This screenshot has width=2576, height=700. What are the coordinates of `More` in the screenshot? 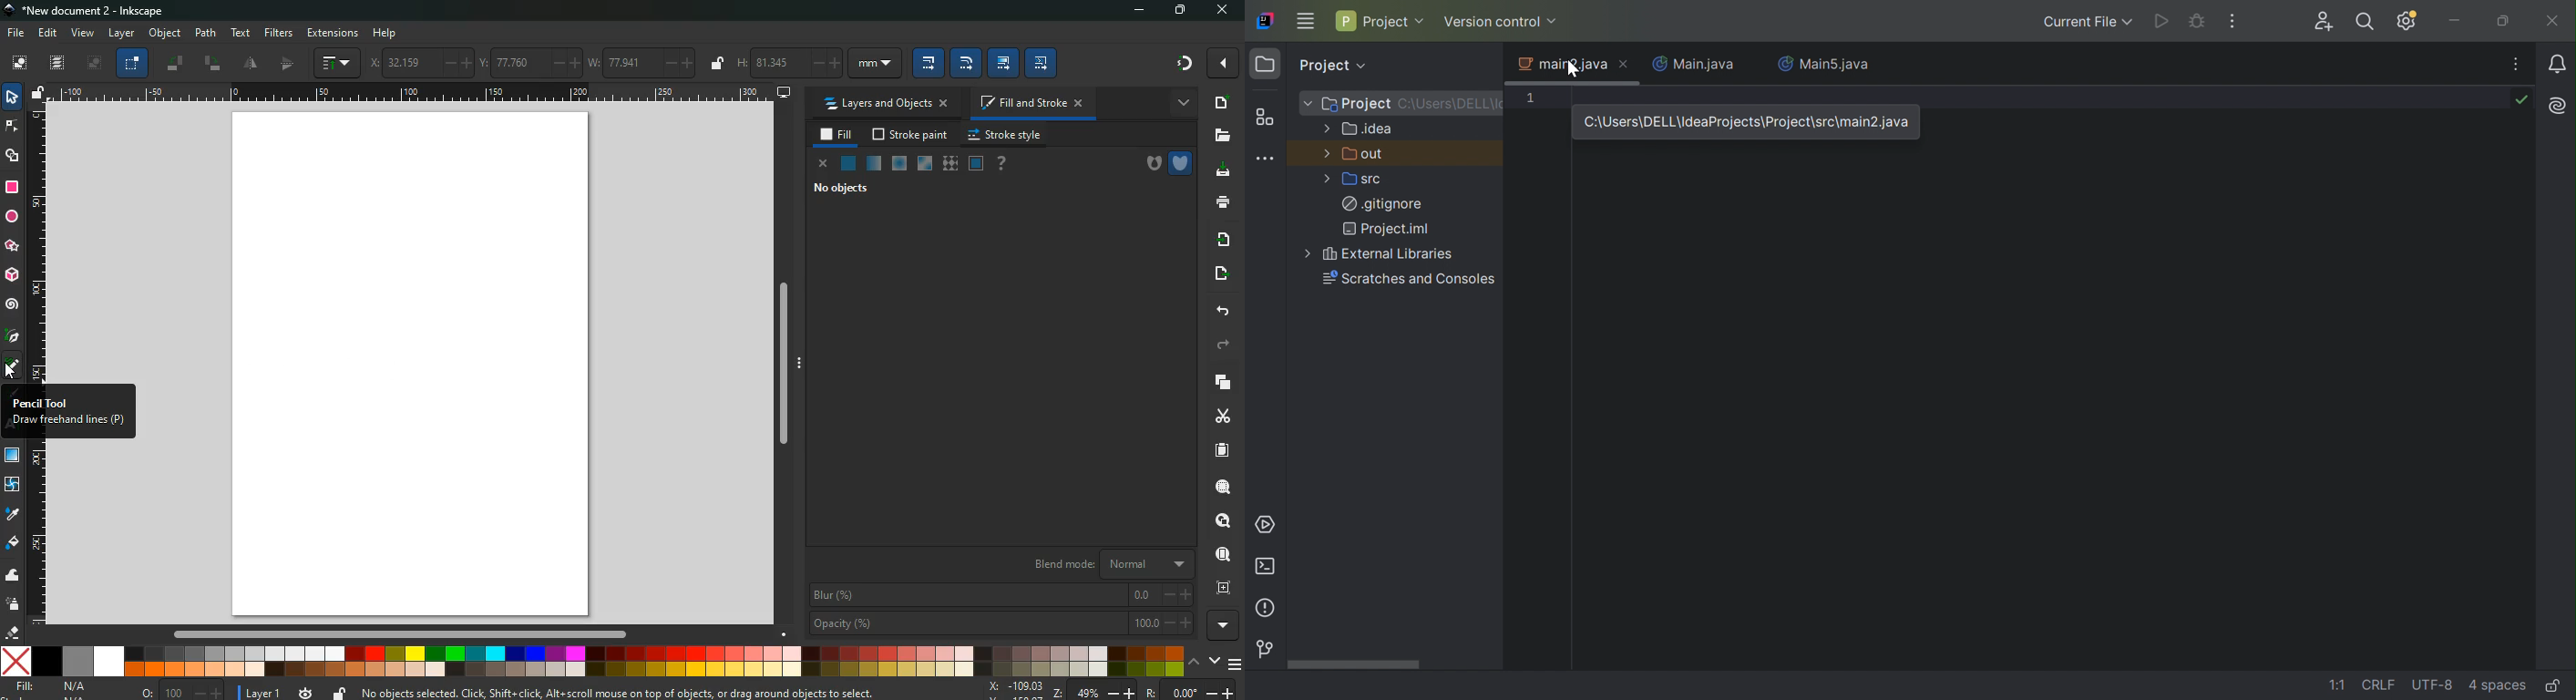 It's located at (1327, 127).